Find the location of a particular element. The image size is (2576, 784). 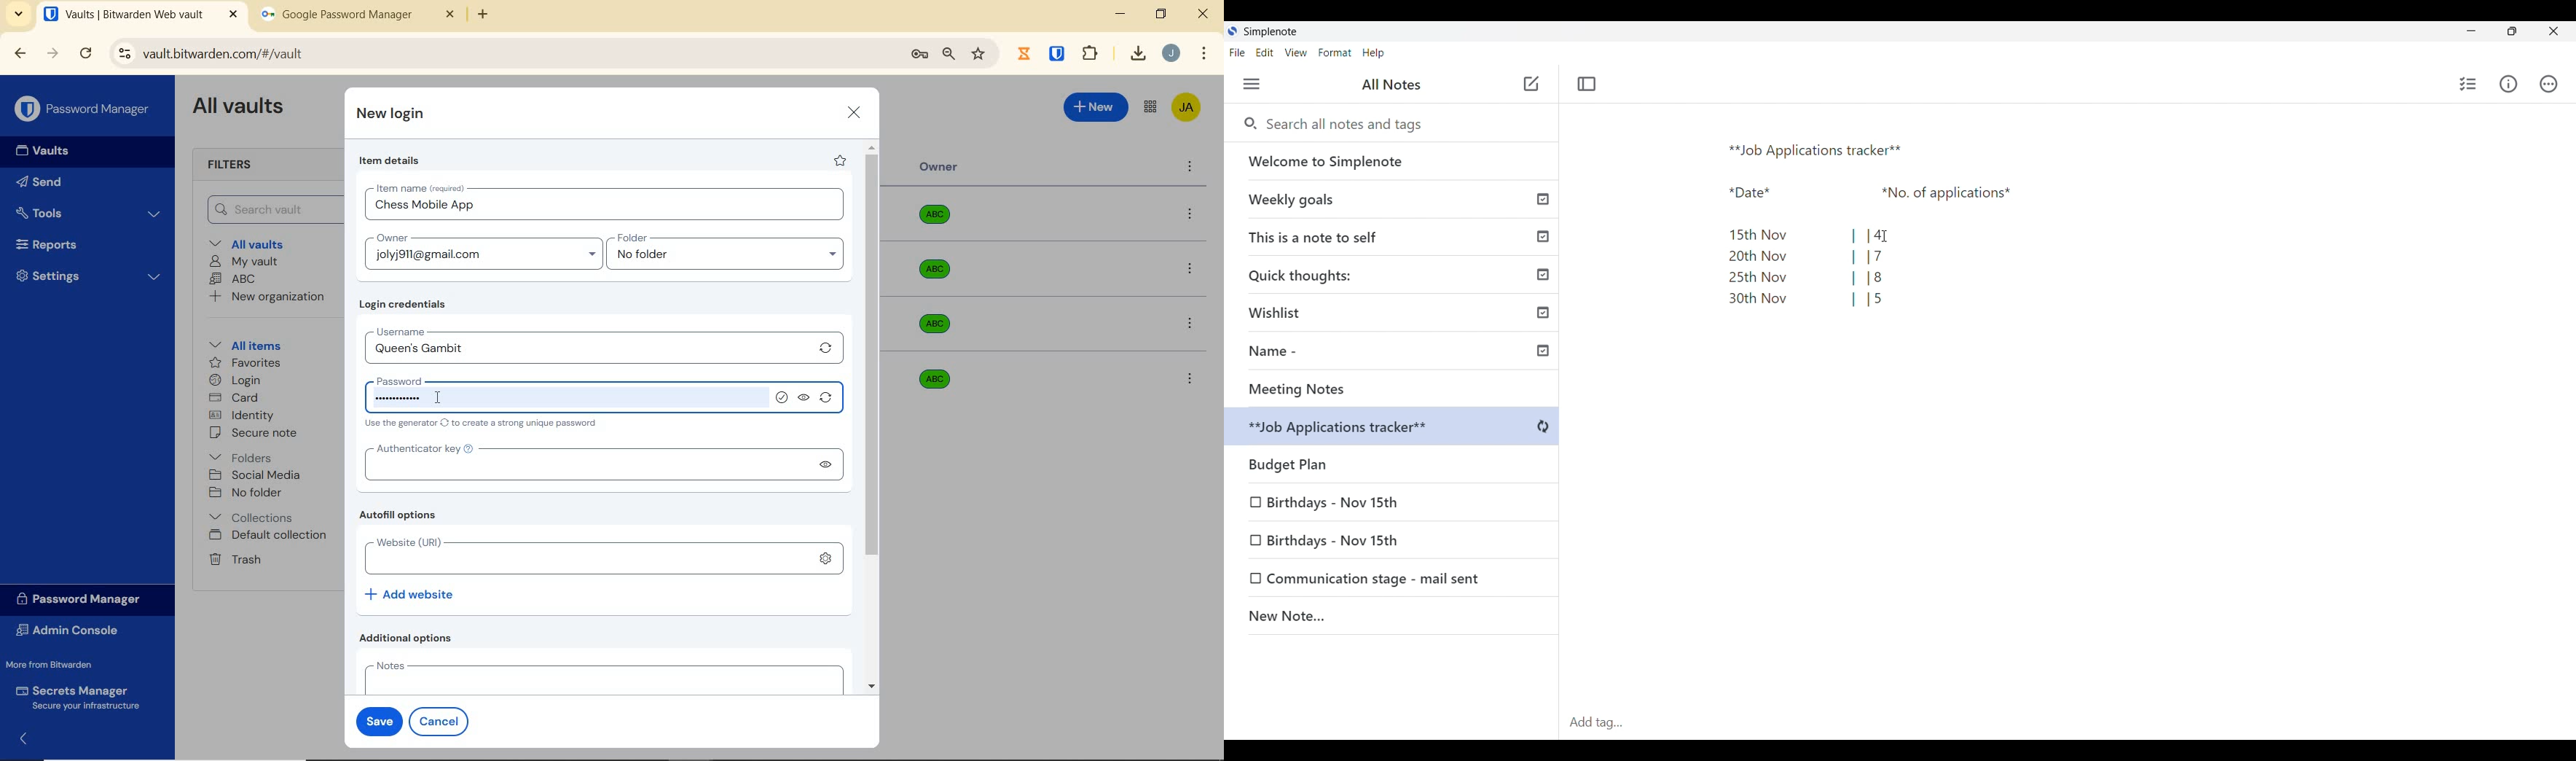

File is located at coordinates (1237, 52).